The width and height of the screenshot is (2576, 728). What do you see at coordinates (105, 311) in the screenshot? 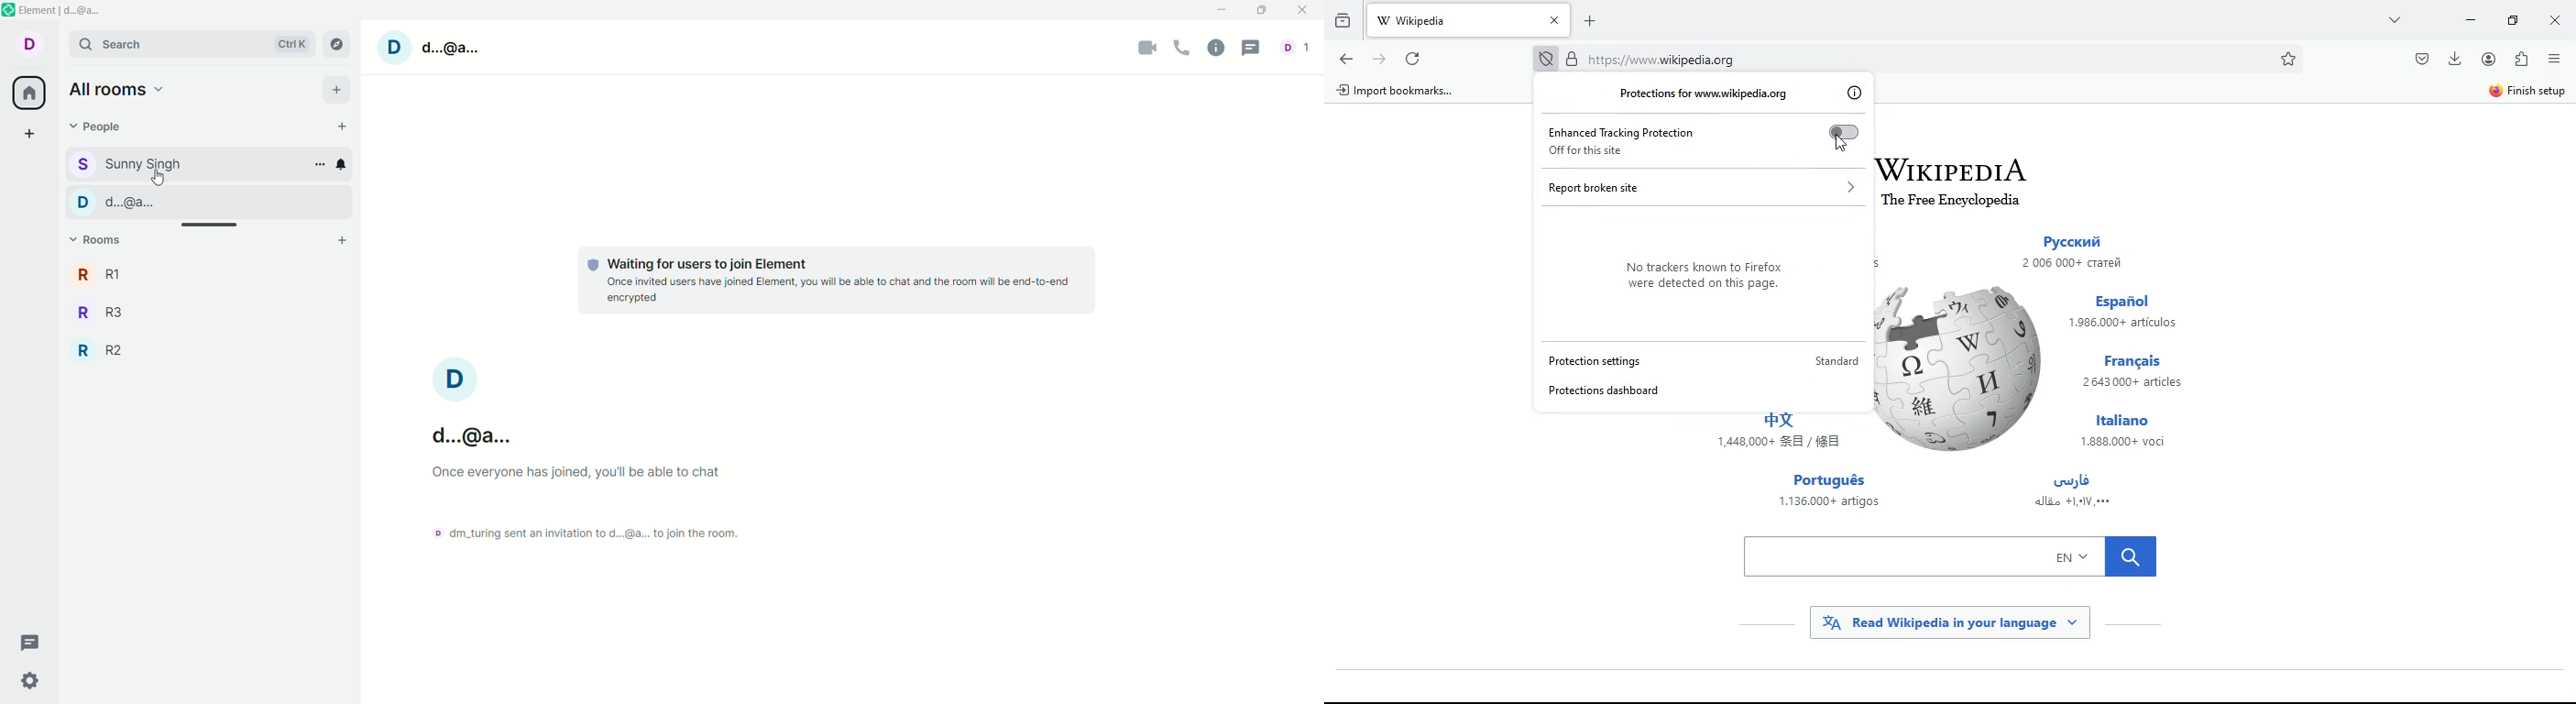
I see `` at bounding box center [105, 311].